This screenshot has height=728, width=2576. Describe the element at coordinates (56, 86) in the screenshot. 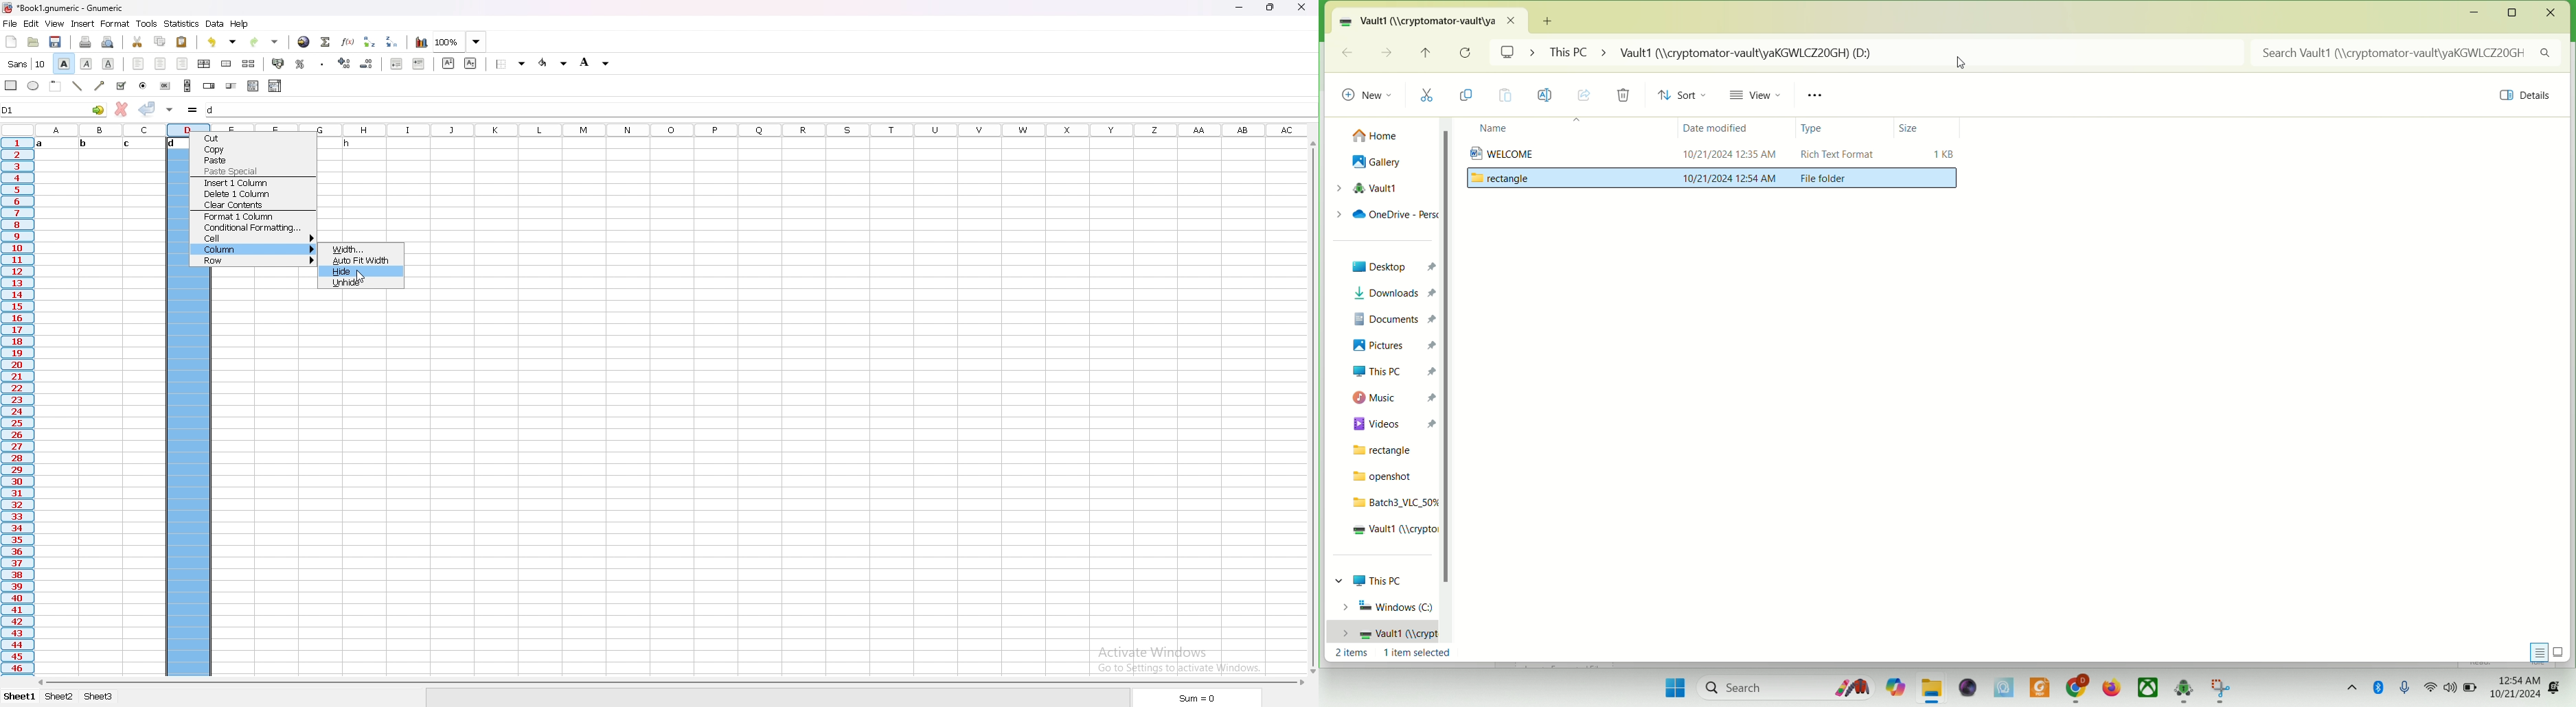

I see `frame` at that location.